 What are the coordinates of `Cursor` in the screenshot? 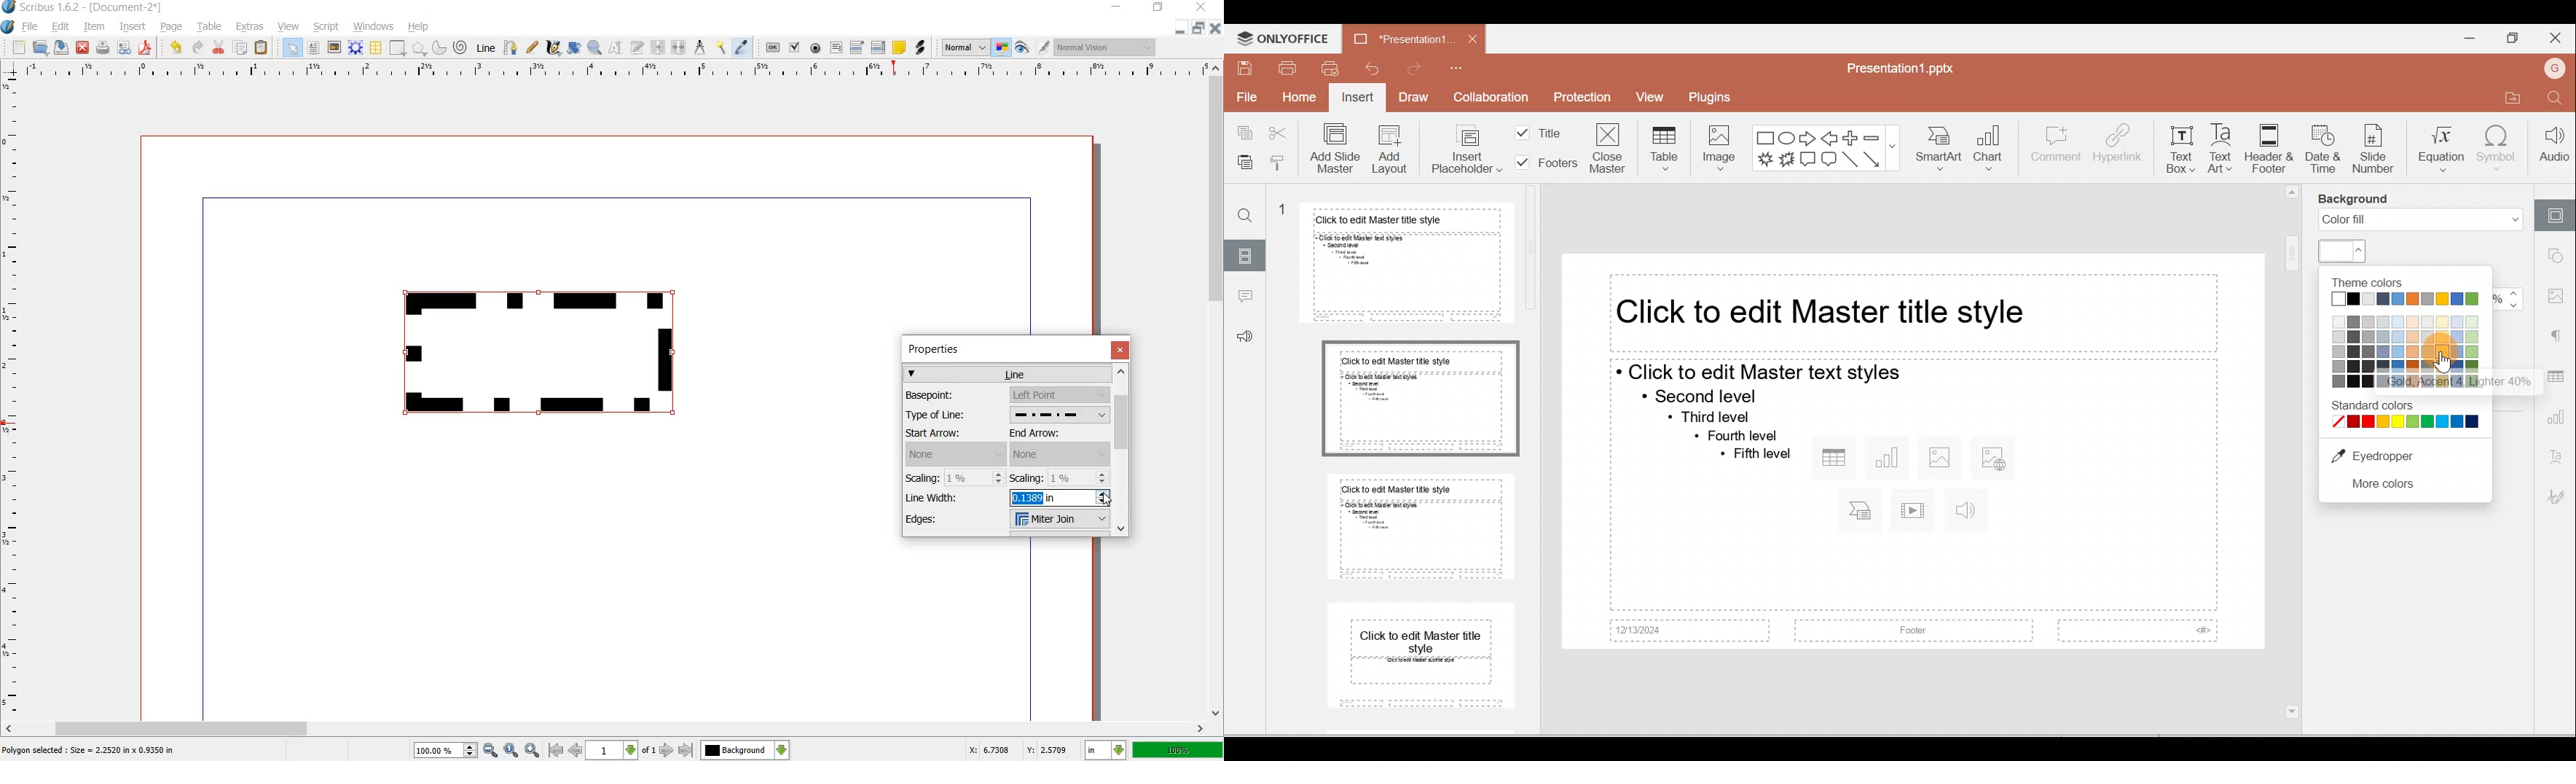 It's located at (2443, 363).